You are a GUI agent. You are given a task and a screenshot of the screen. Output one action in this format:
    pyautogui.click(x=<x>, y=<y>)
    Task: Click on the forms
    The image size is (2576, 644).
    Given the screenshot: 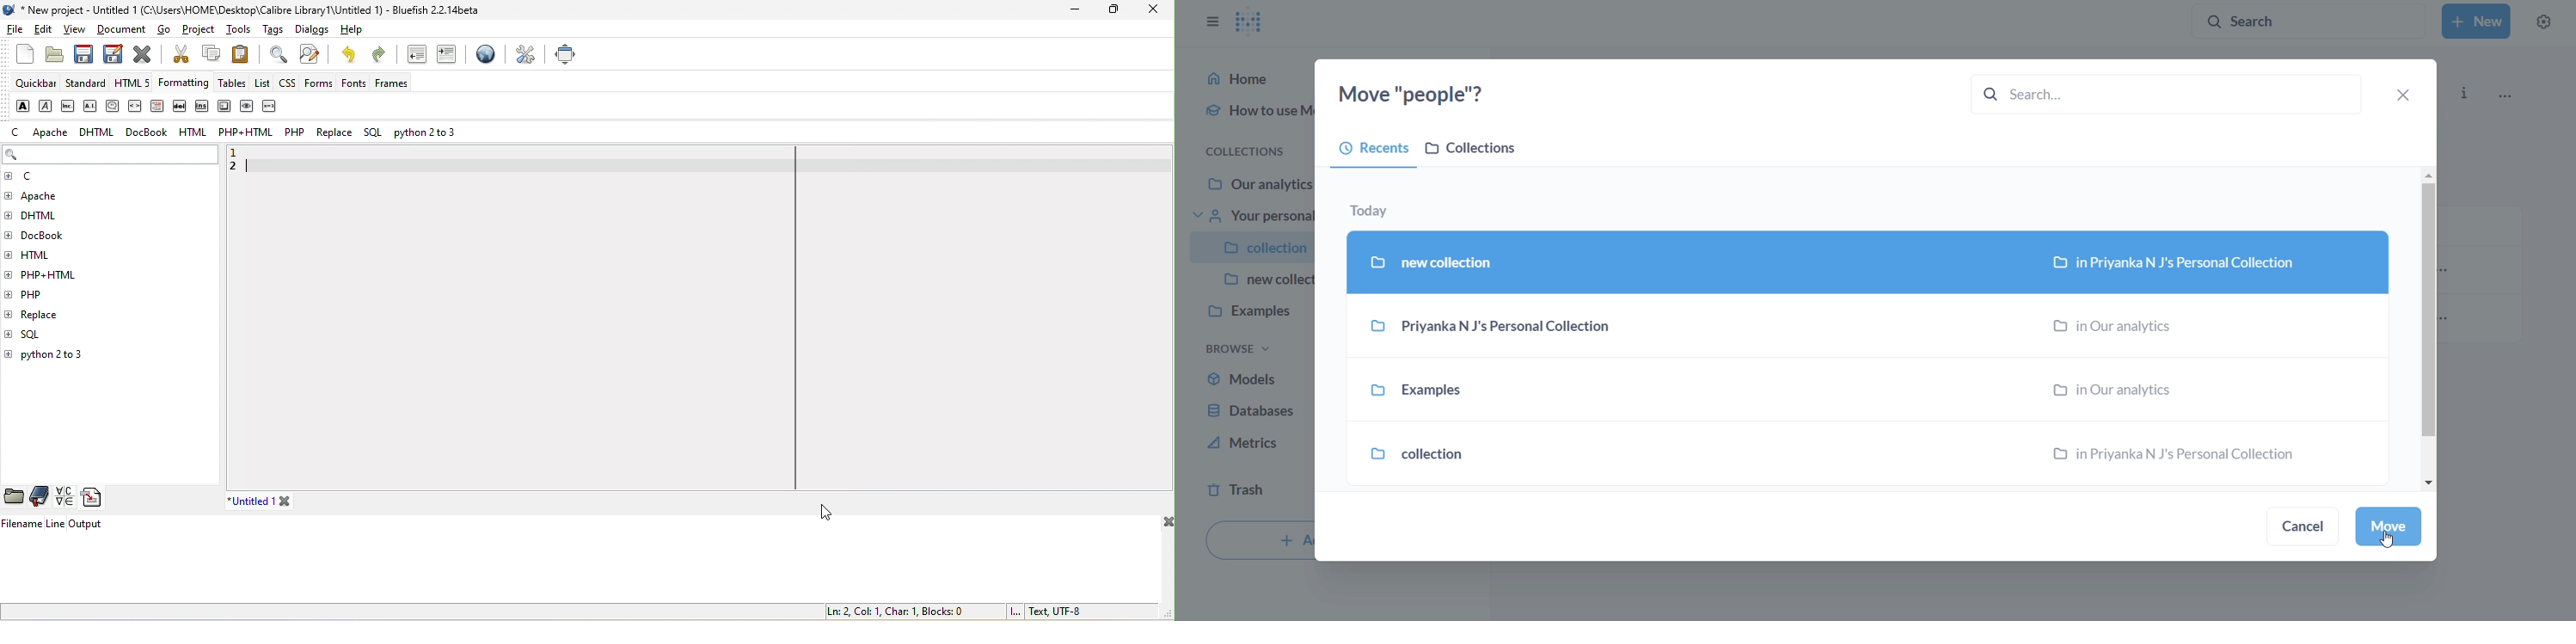 What is the action you would take?
    pyautogui.click(x=318, y=83)
    